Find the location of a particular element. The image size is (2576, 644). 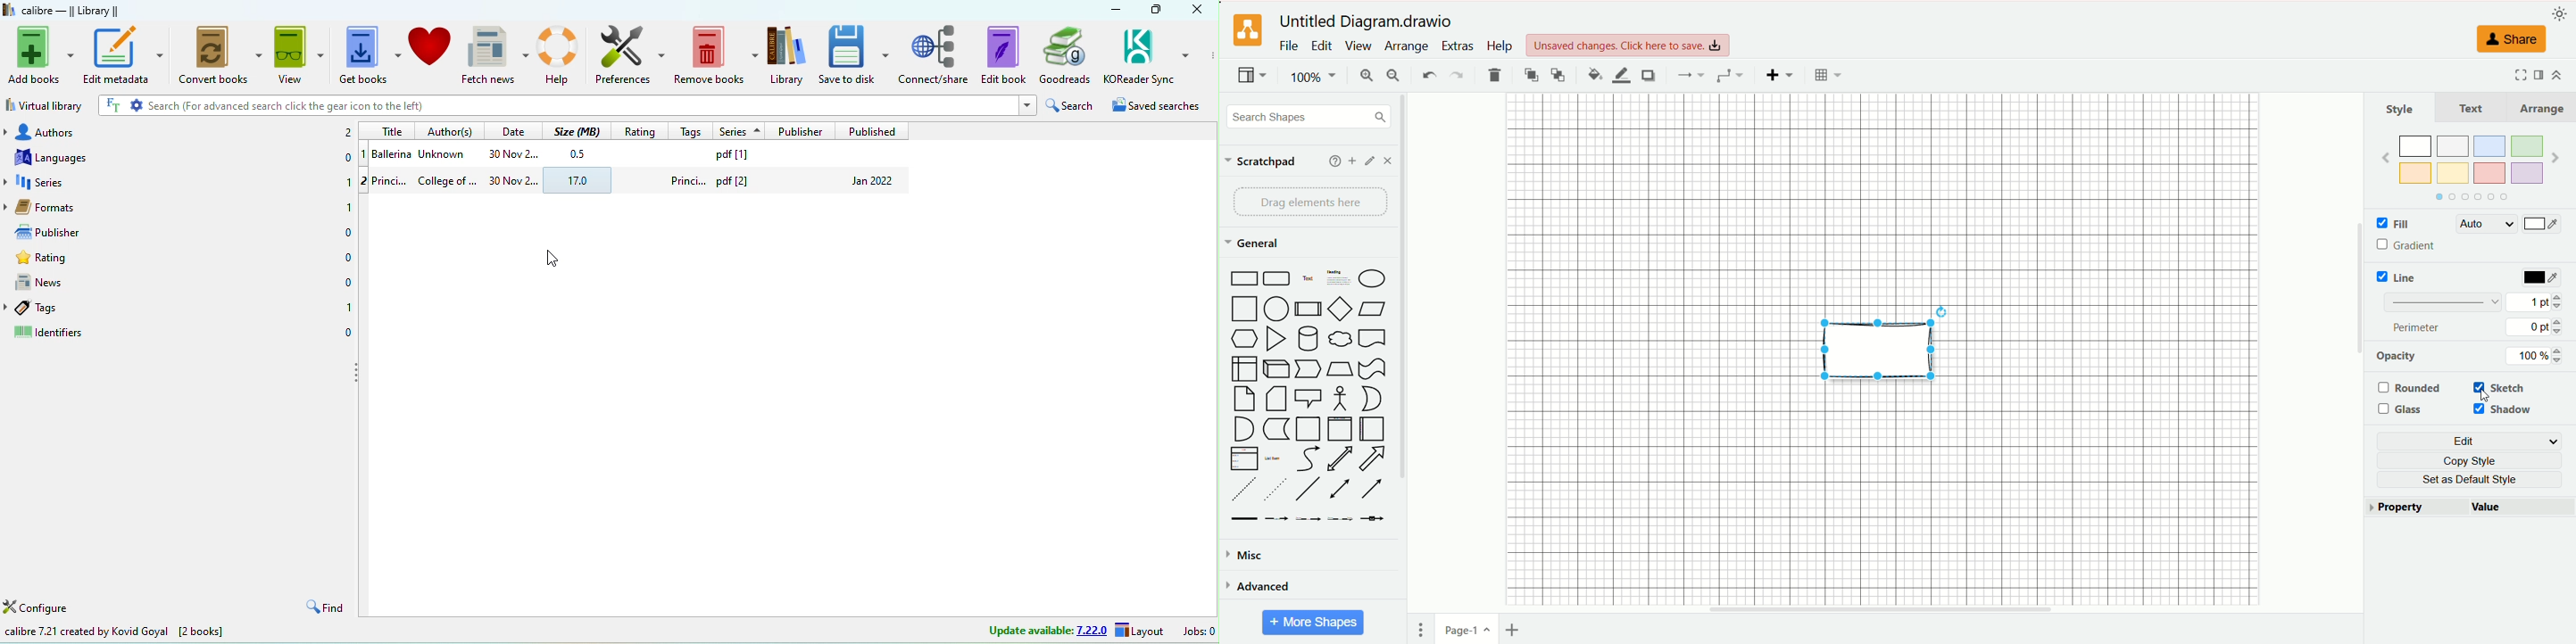

pattern is located at coordinates (2443, 301).